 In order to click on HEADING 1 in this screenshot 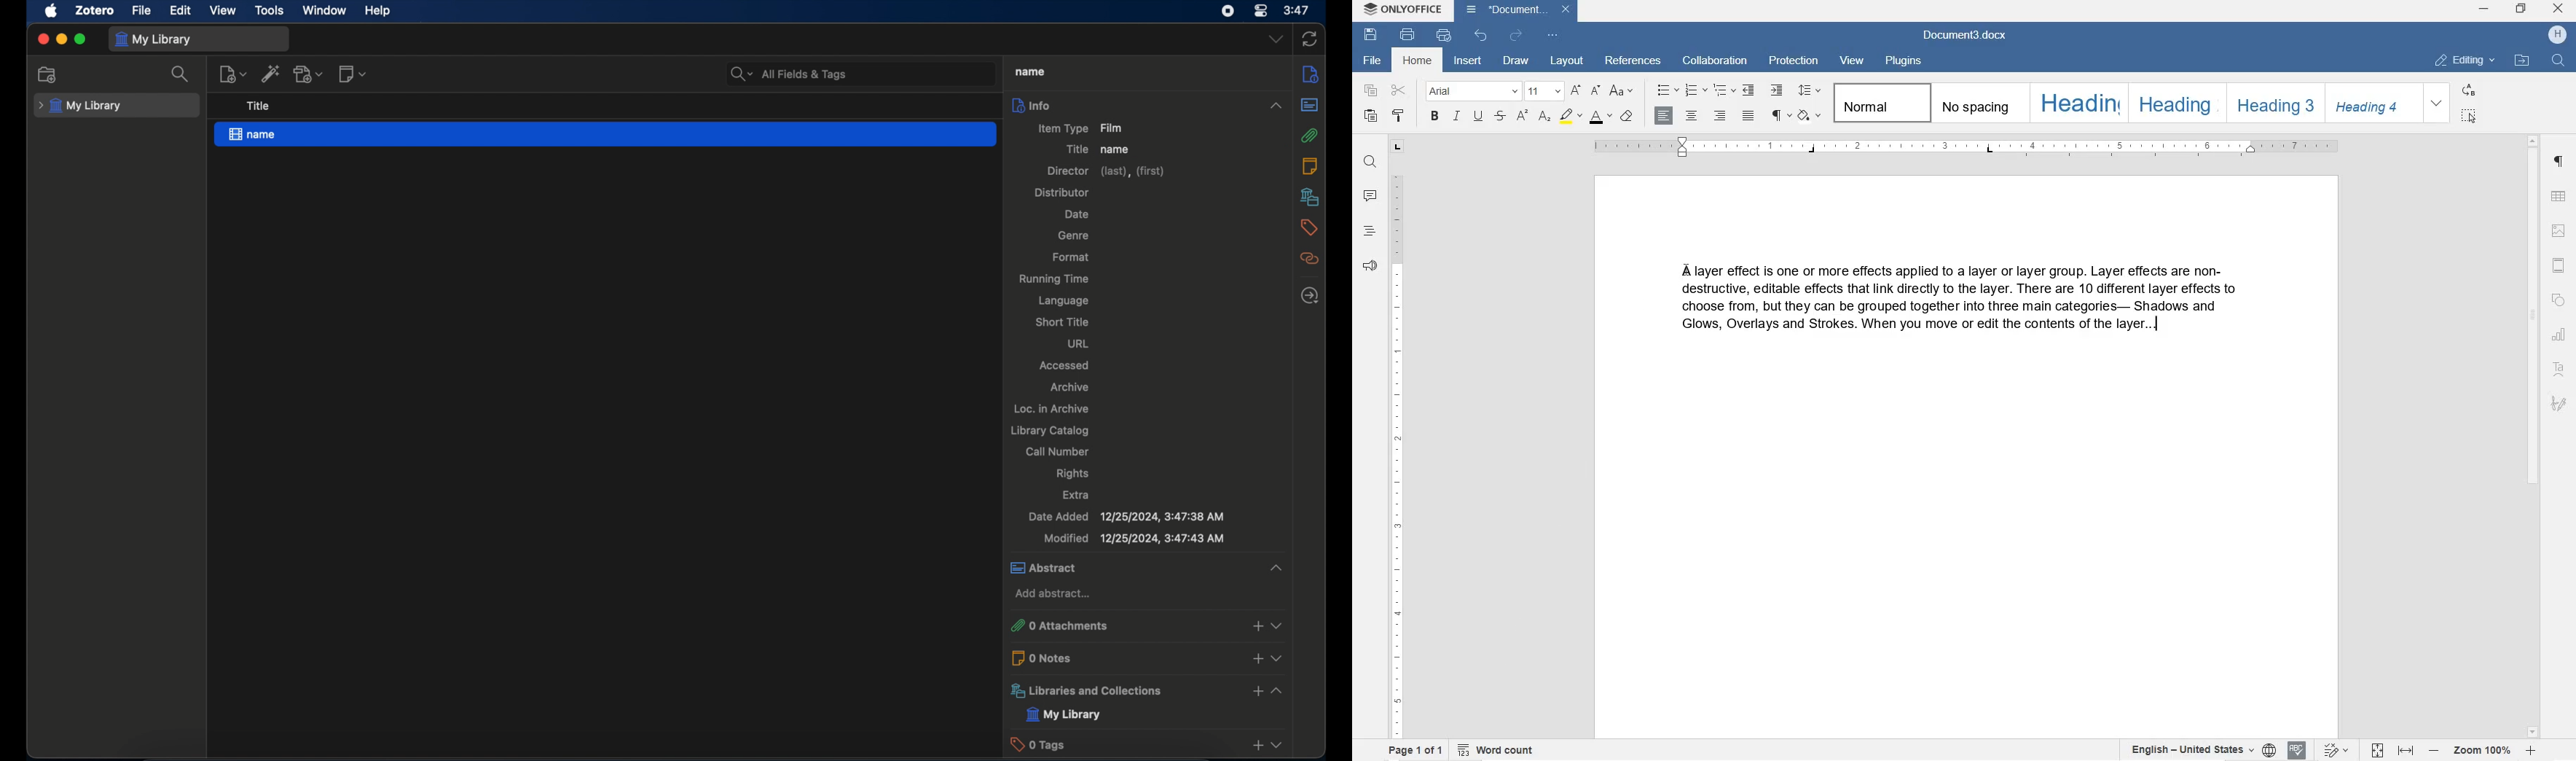, I will do `click(2078, 102)`.